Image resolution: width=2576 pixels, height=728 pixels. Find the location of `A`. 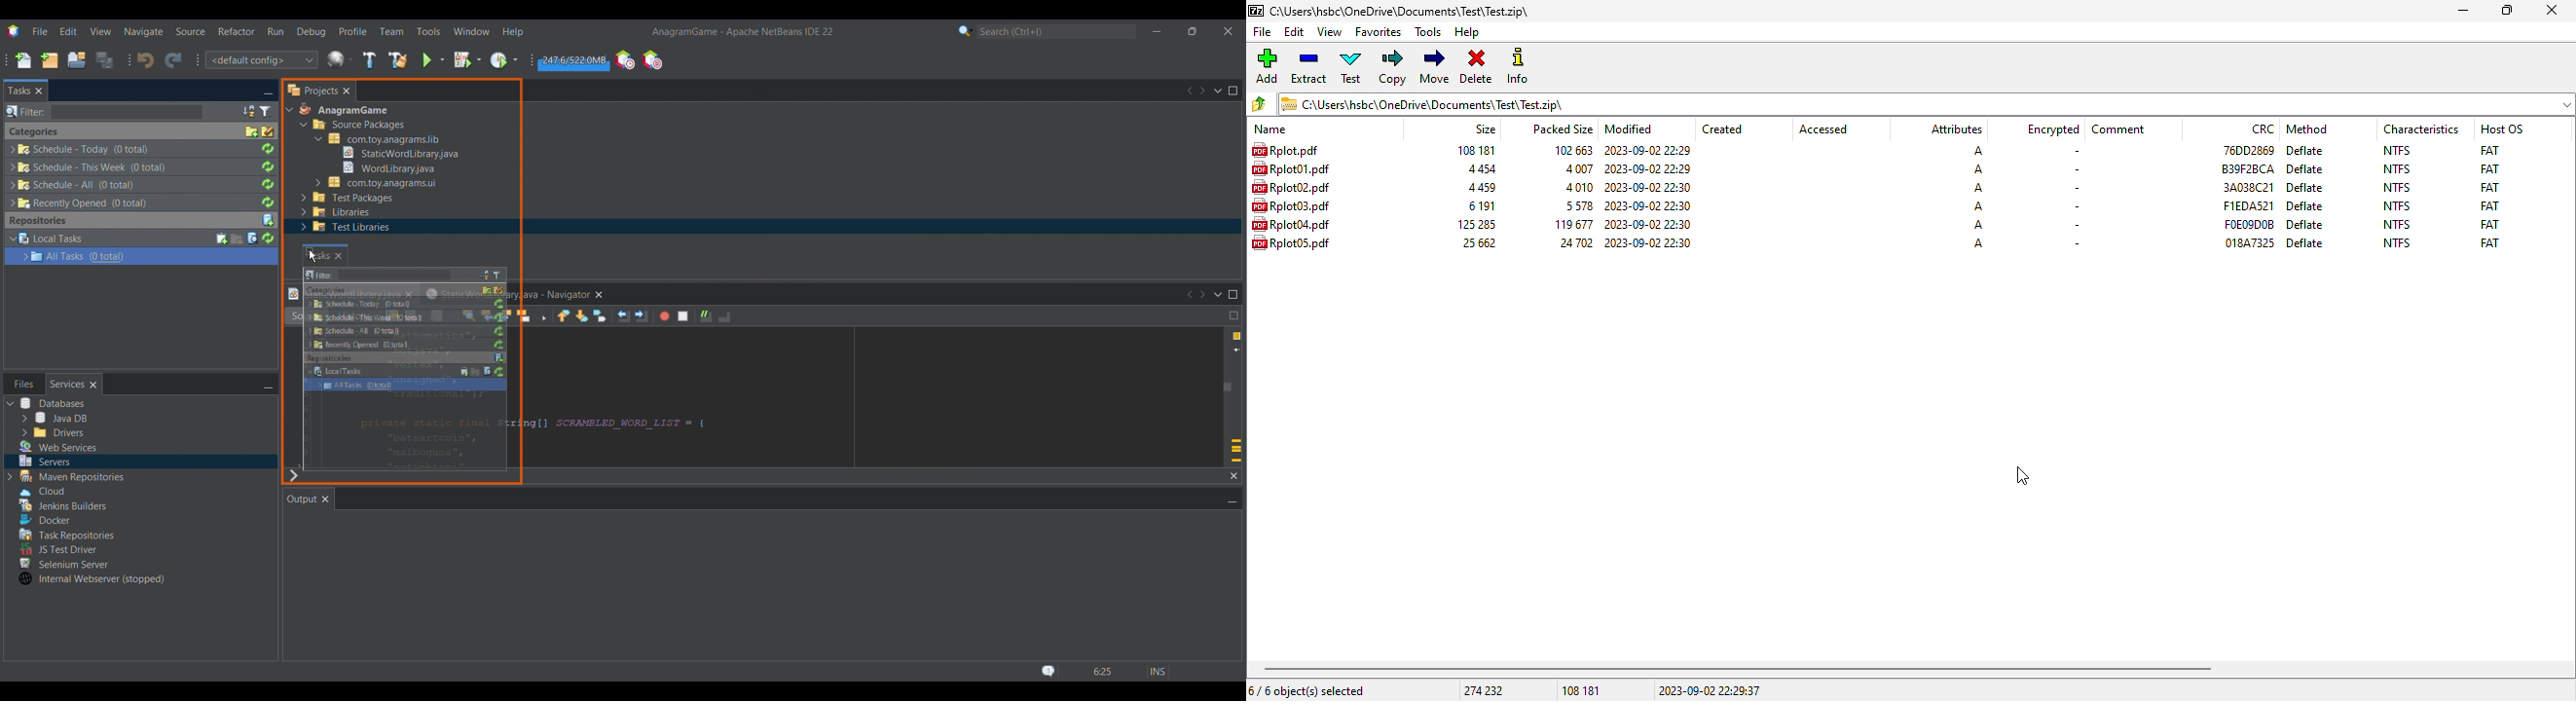

A is located at coordinates (1978, 205).